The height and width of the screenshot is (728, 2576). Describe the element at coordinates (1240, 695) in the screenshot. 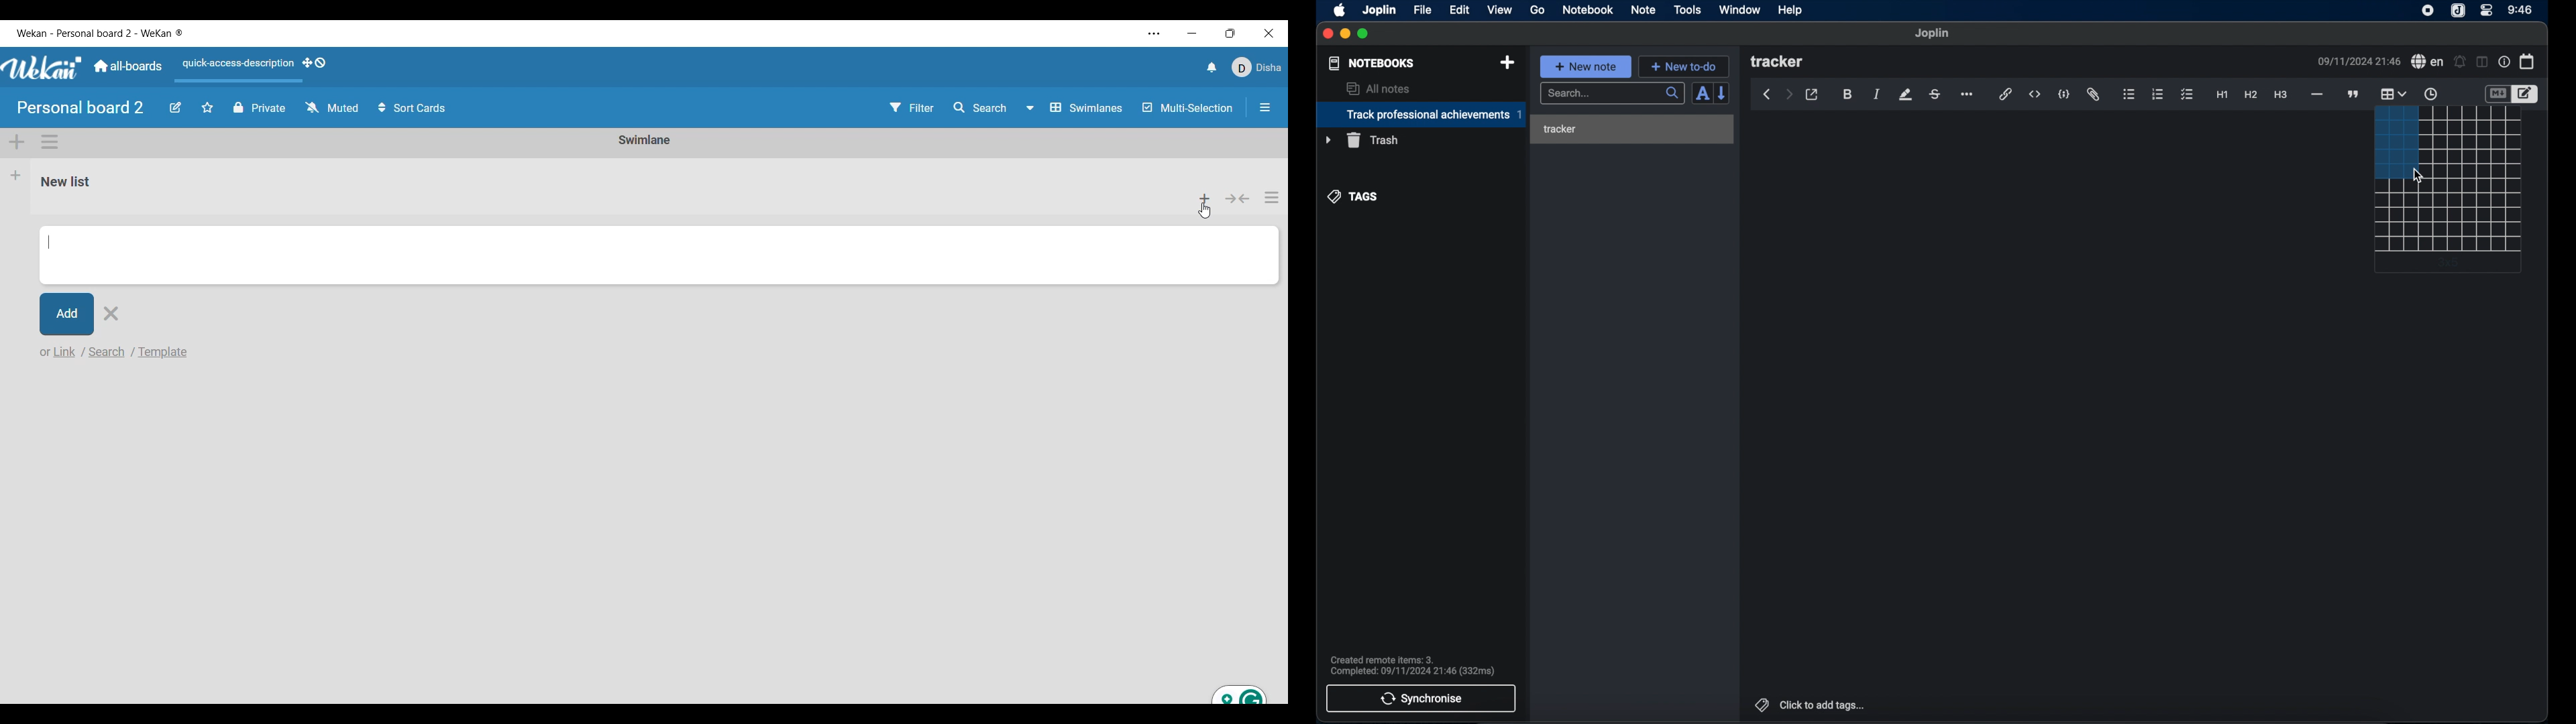

I see `Grammarly extension` at that location.